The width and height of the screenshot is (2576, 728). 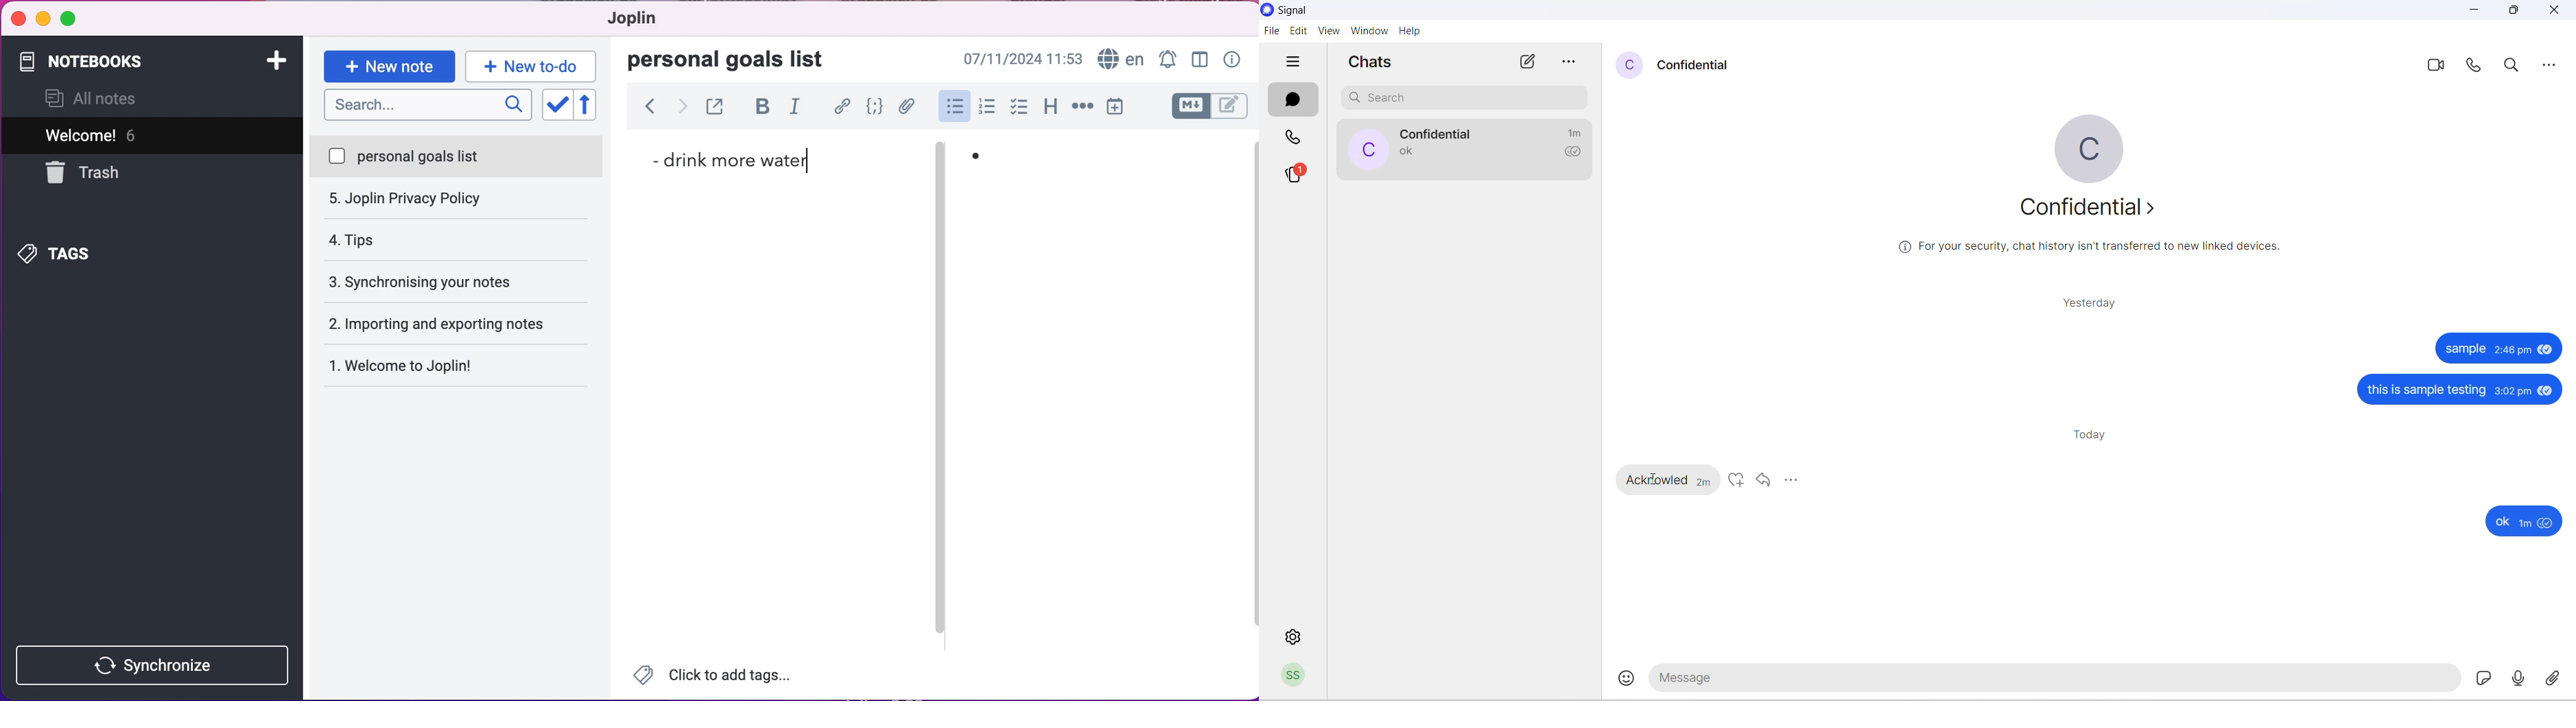 I want to click on numbered lists, so click(x=987, y=109).